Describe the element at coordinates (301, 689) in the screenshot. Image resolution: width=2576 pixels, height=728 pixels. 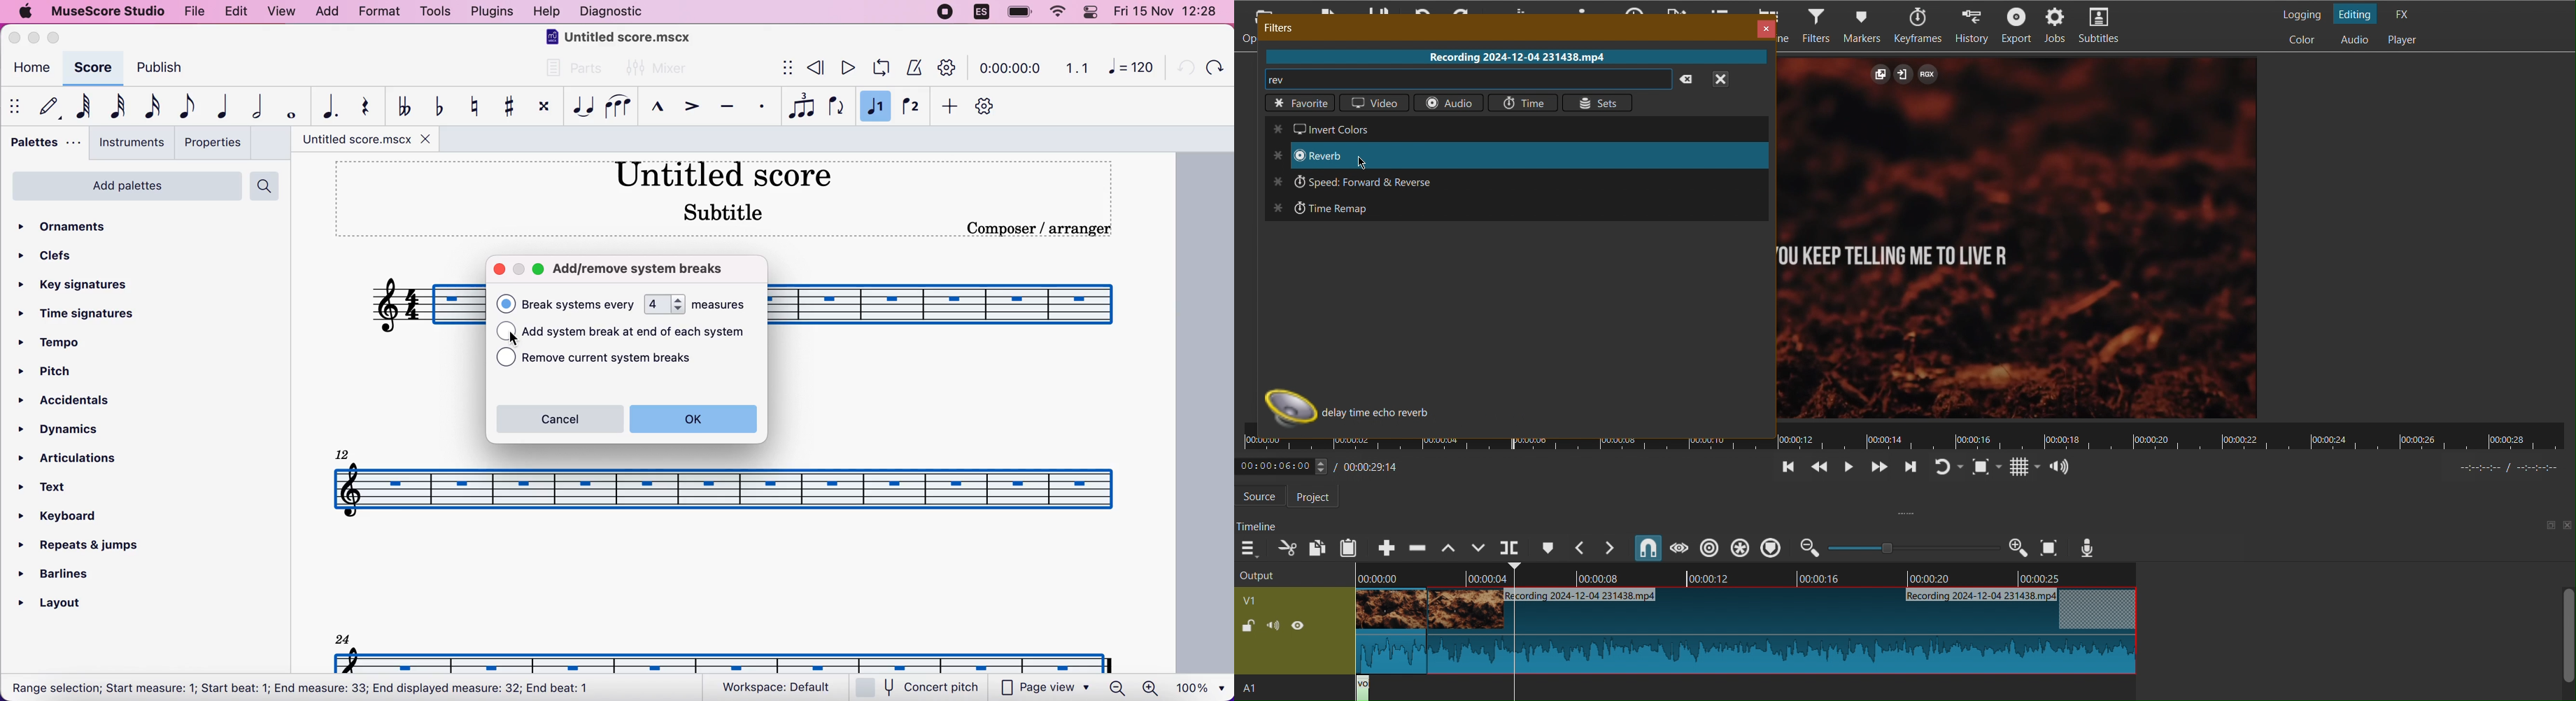
I see `text` at that location.